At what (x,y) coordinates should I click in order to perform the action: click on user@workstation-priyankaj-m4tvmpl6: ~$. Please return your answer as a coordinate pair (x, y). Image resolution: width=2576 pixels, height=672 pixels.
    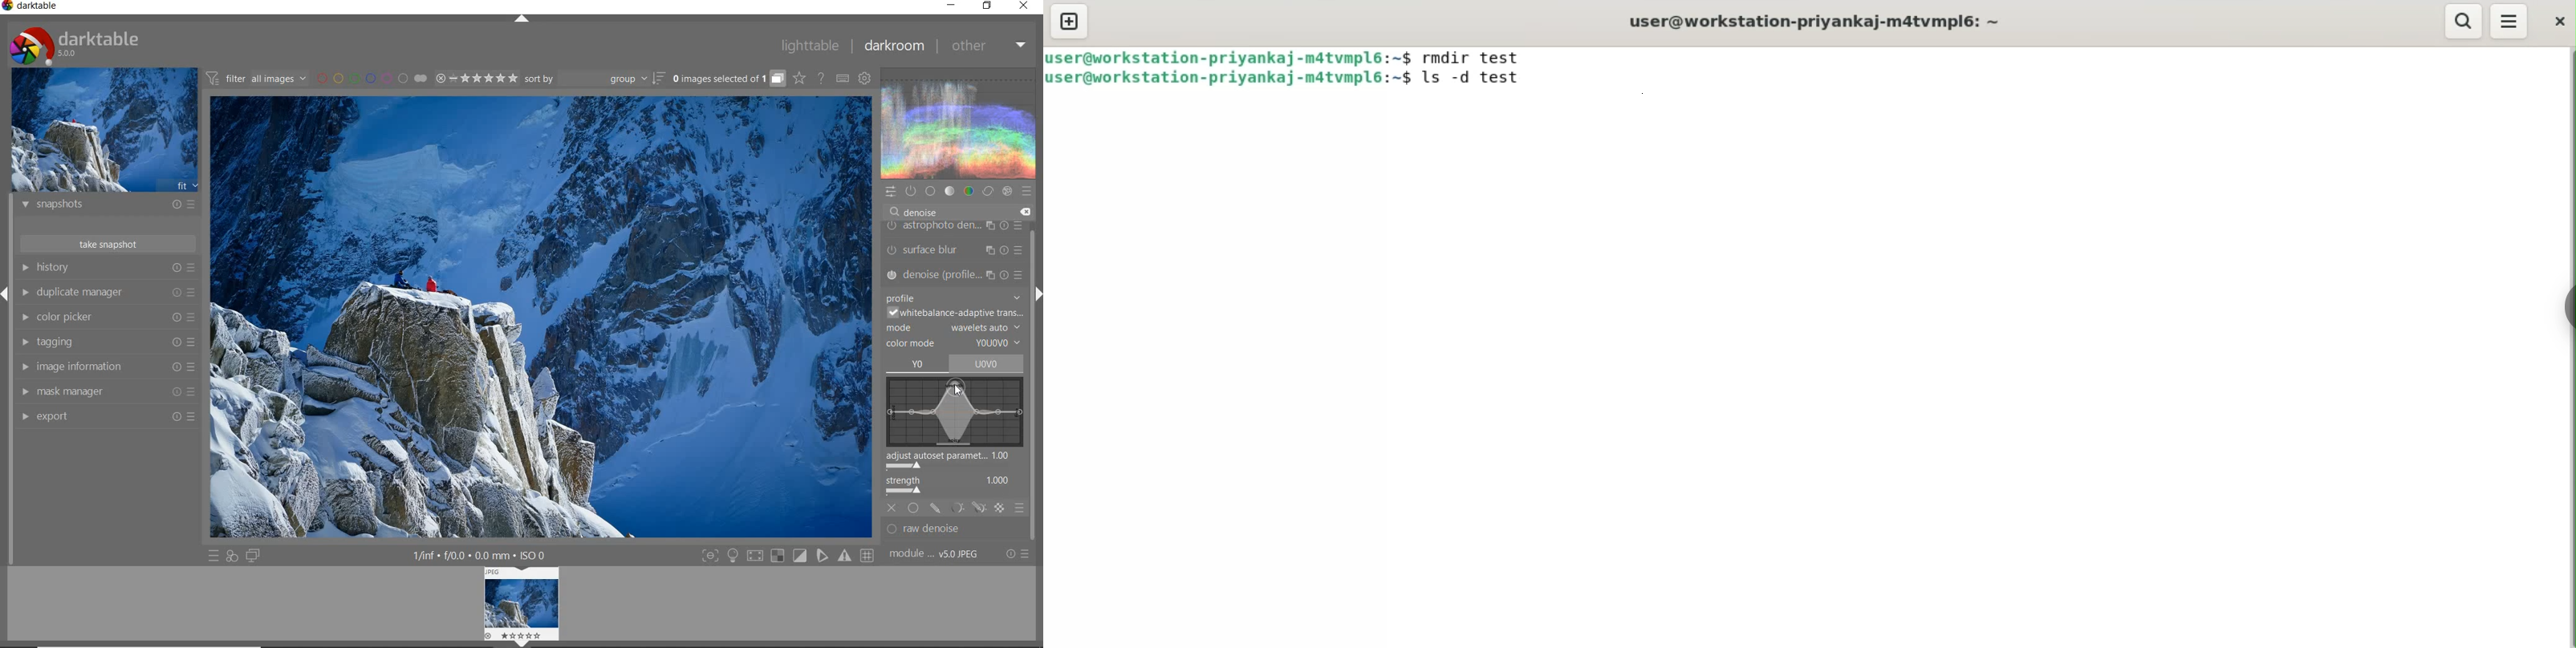
    Looking at the image, I should click on (1232, 58).